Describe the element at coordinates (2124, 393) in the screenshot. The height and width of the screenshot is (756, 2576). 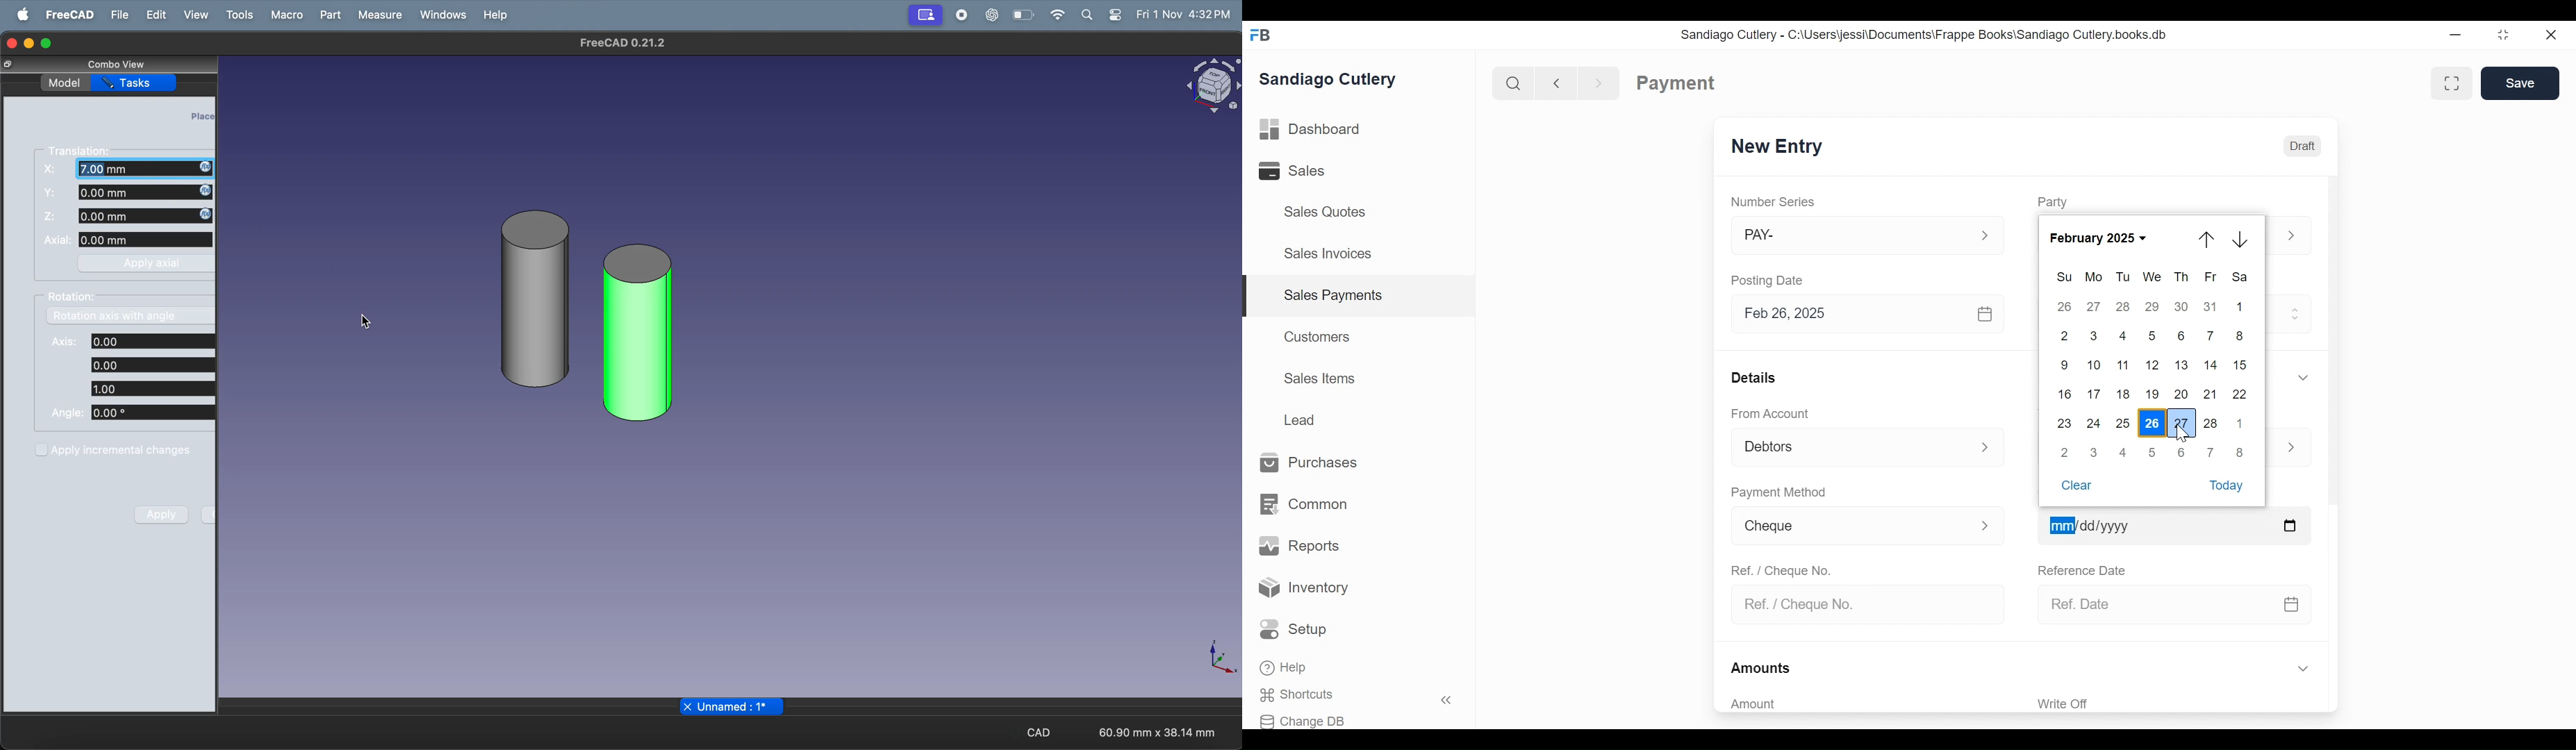
I see `18` at that location.